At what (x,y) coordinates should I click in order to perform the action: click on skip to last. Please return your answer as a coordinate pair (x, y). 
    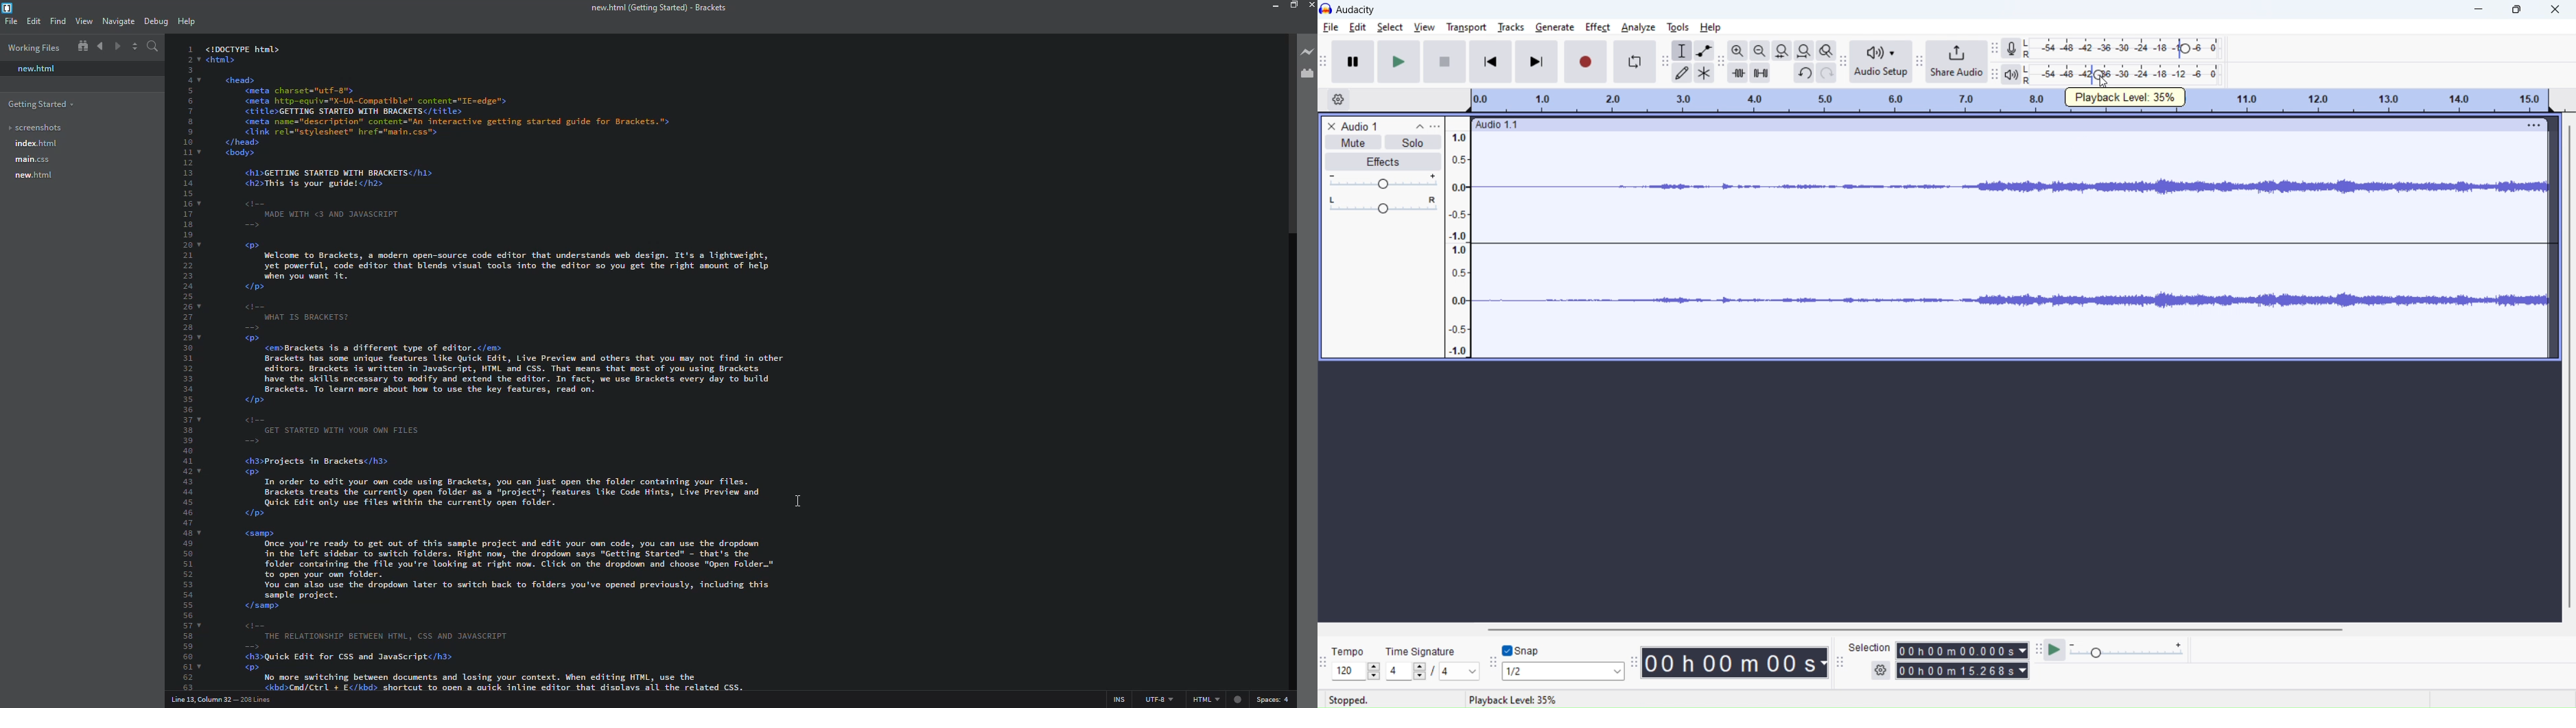
    Looking at the image, I should click on (1537, 62).